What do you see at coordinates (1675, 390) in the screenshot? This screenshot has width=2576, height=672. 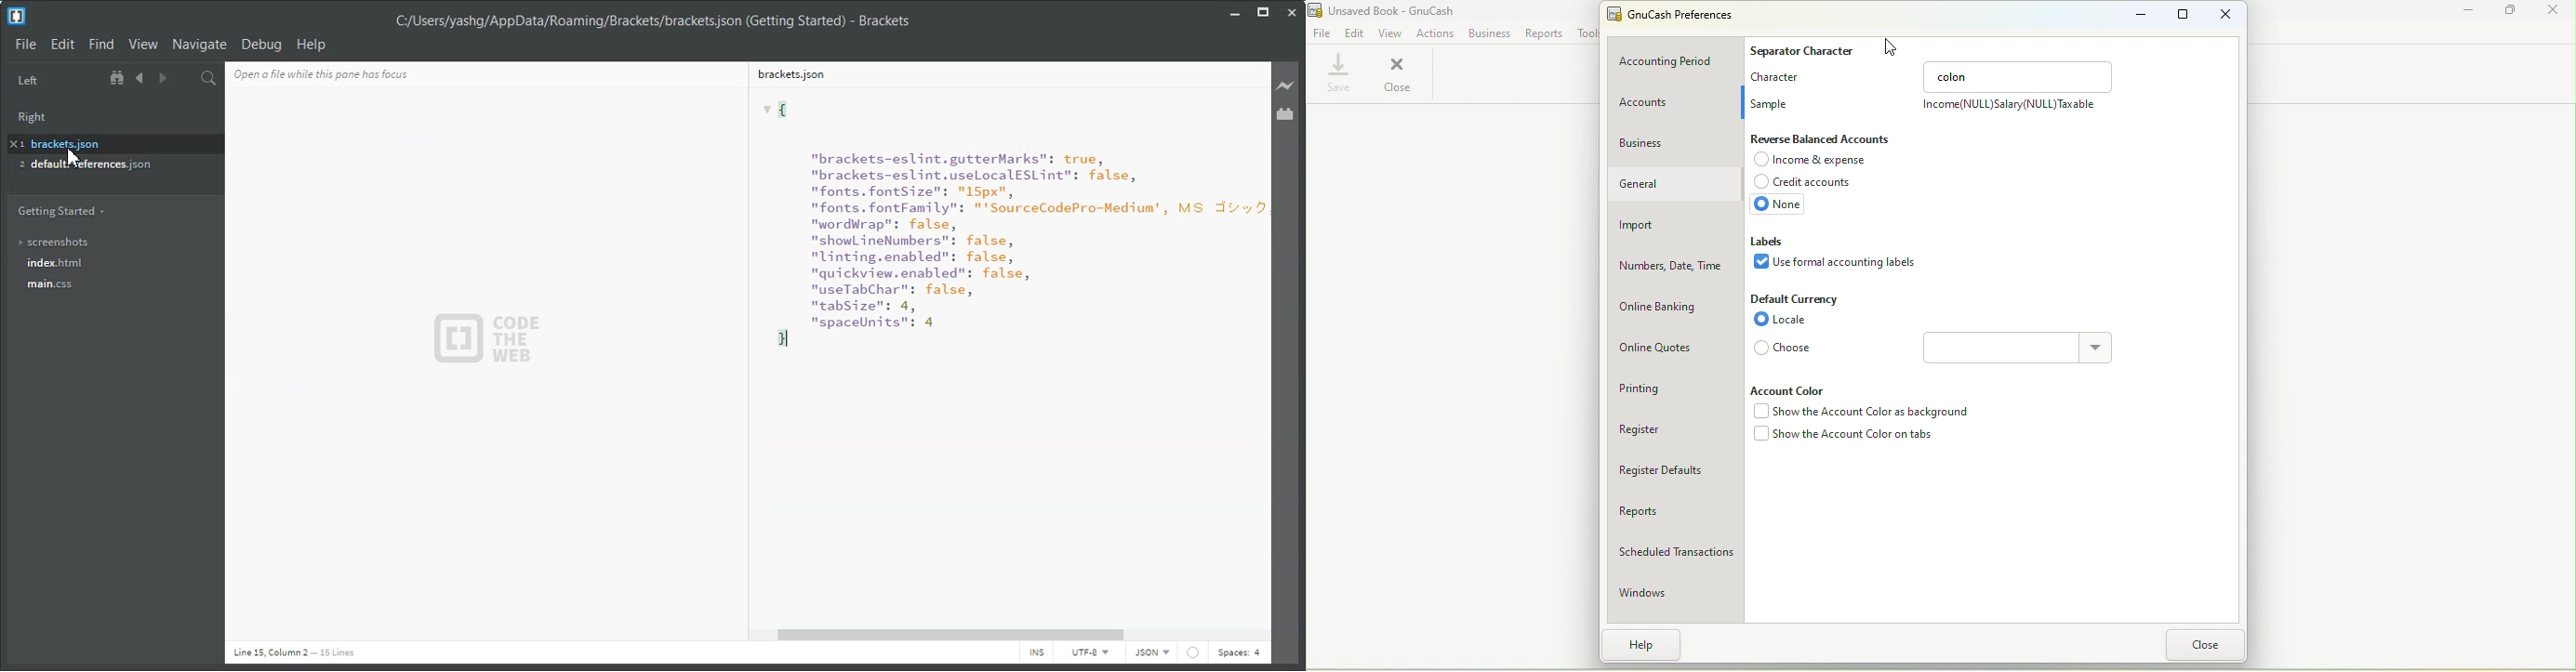 I see `Printing` at bounding box center [1675, 390].